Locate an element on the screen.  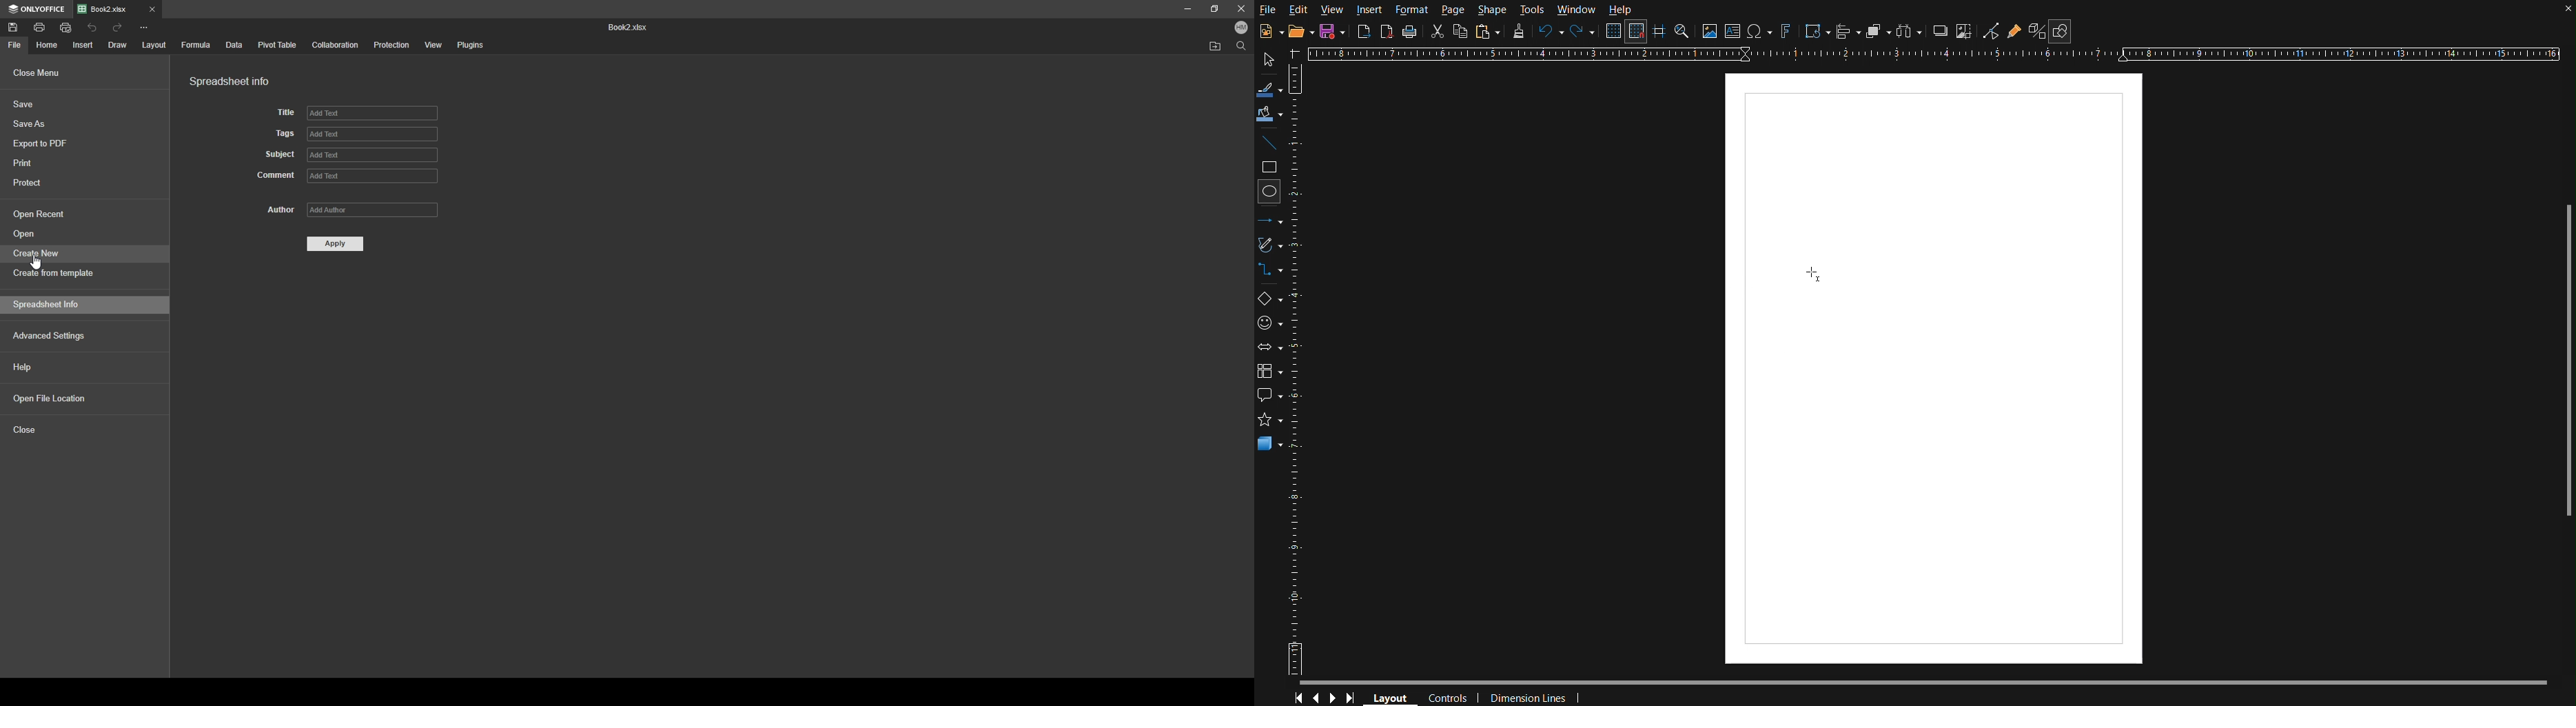
Line is located at coordinates (1271, 143).